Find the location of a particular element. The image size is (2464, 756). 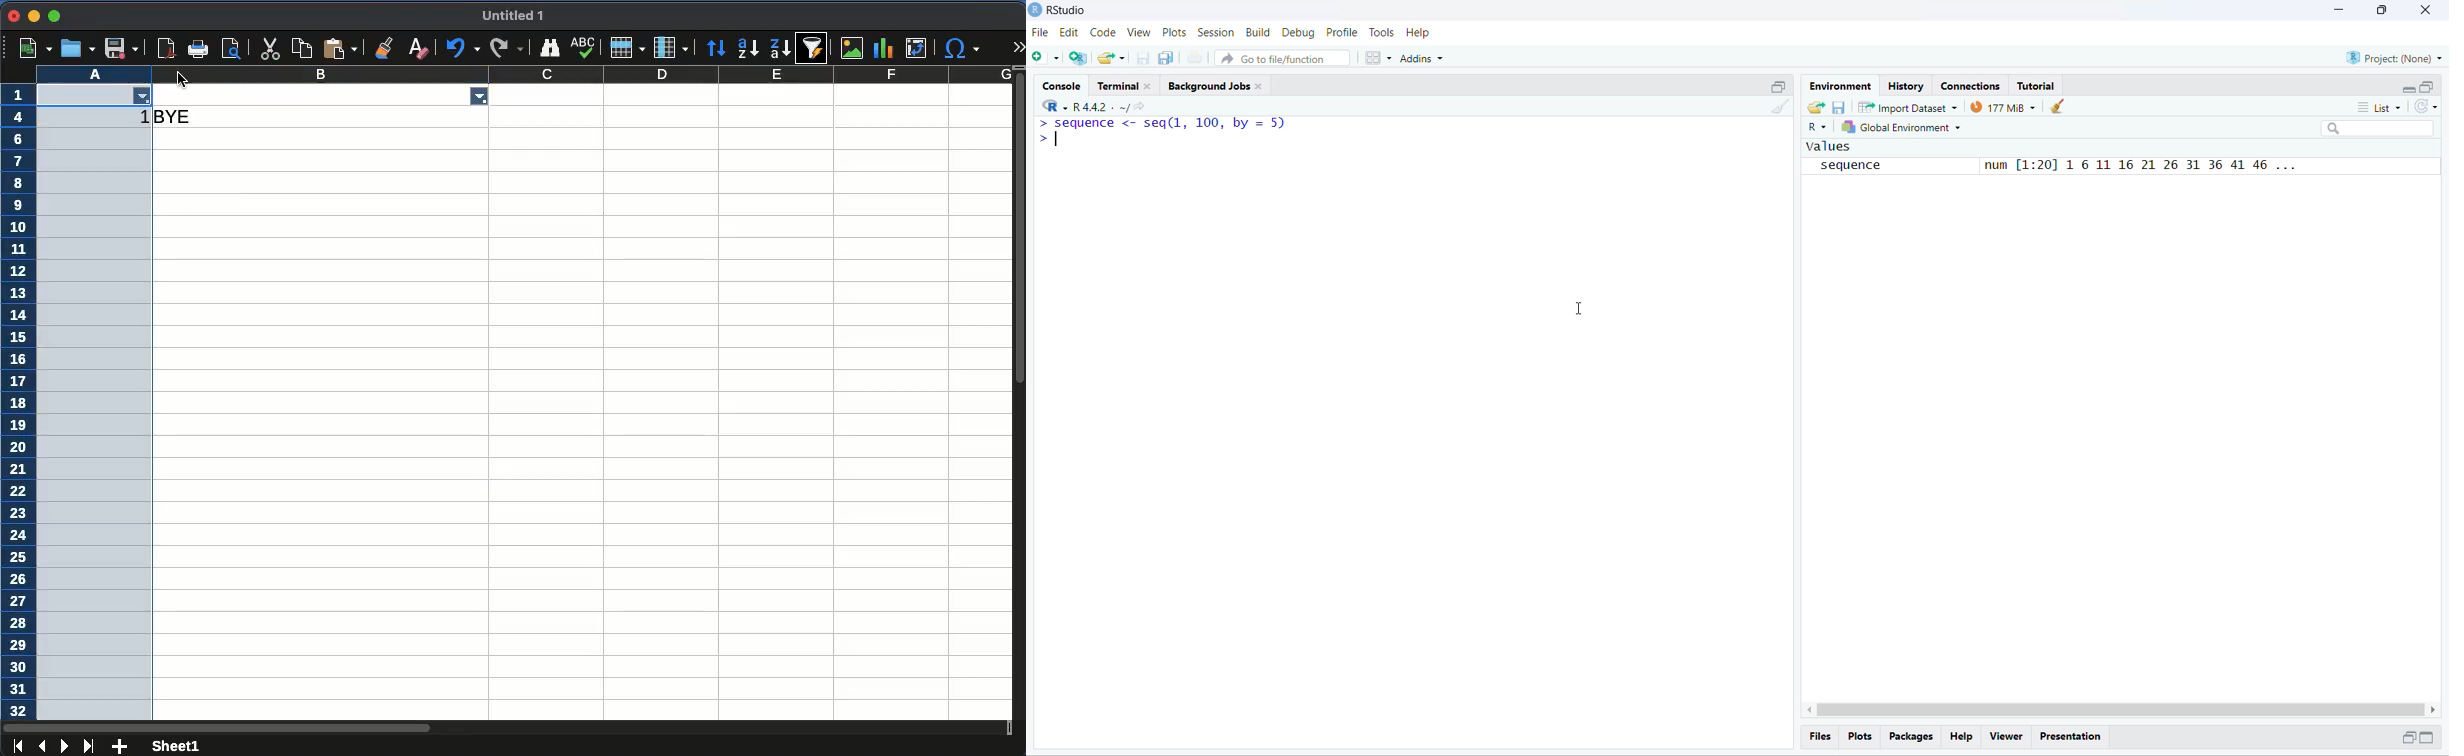

maximise is located at coordinates (2382, 10).